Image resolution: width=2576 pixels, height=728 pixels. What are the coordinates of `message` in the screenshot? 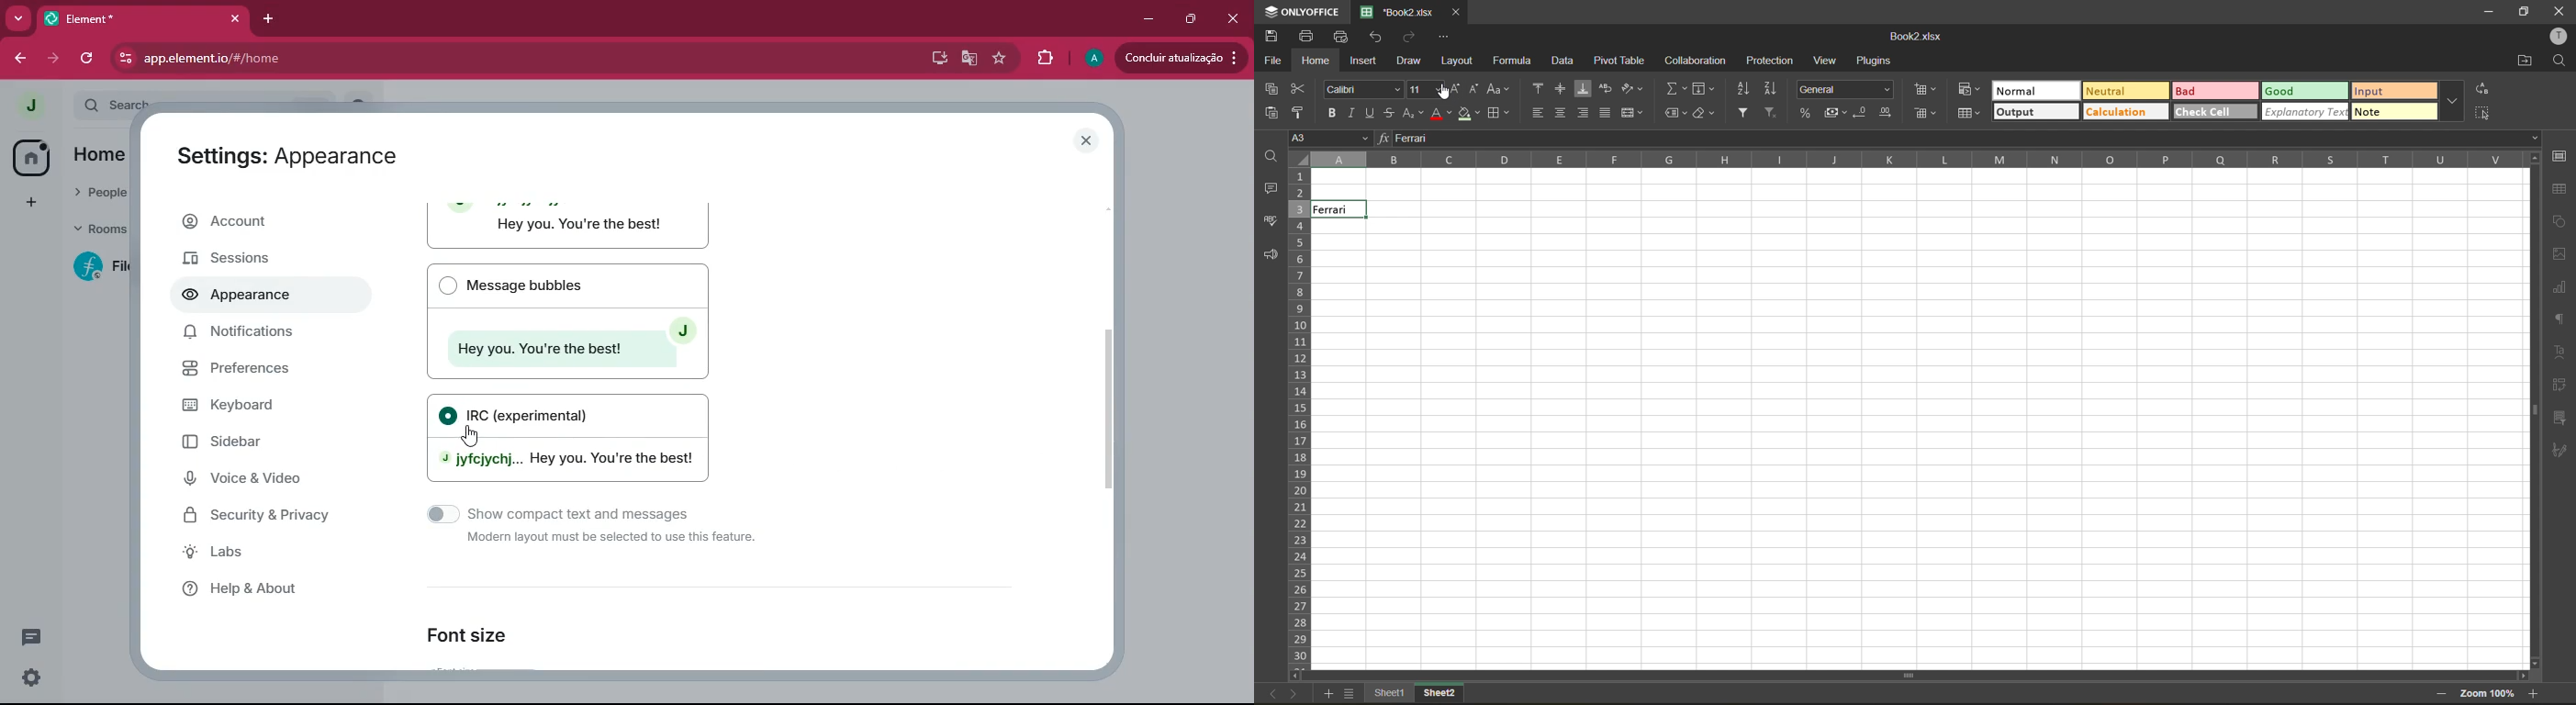 It's located at (29, 637).